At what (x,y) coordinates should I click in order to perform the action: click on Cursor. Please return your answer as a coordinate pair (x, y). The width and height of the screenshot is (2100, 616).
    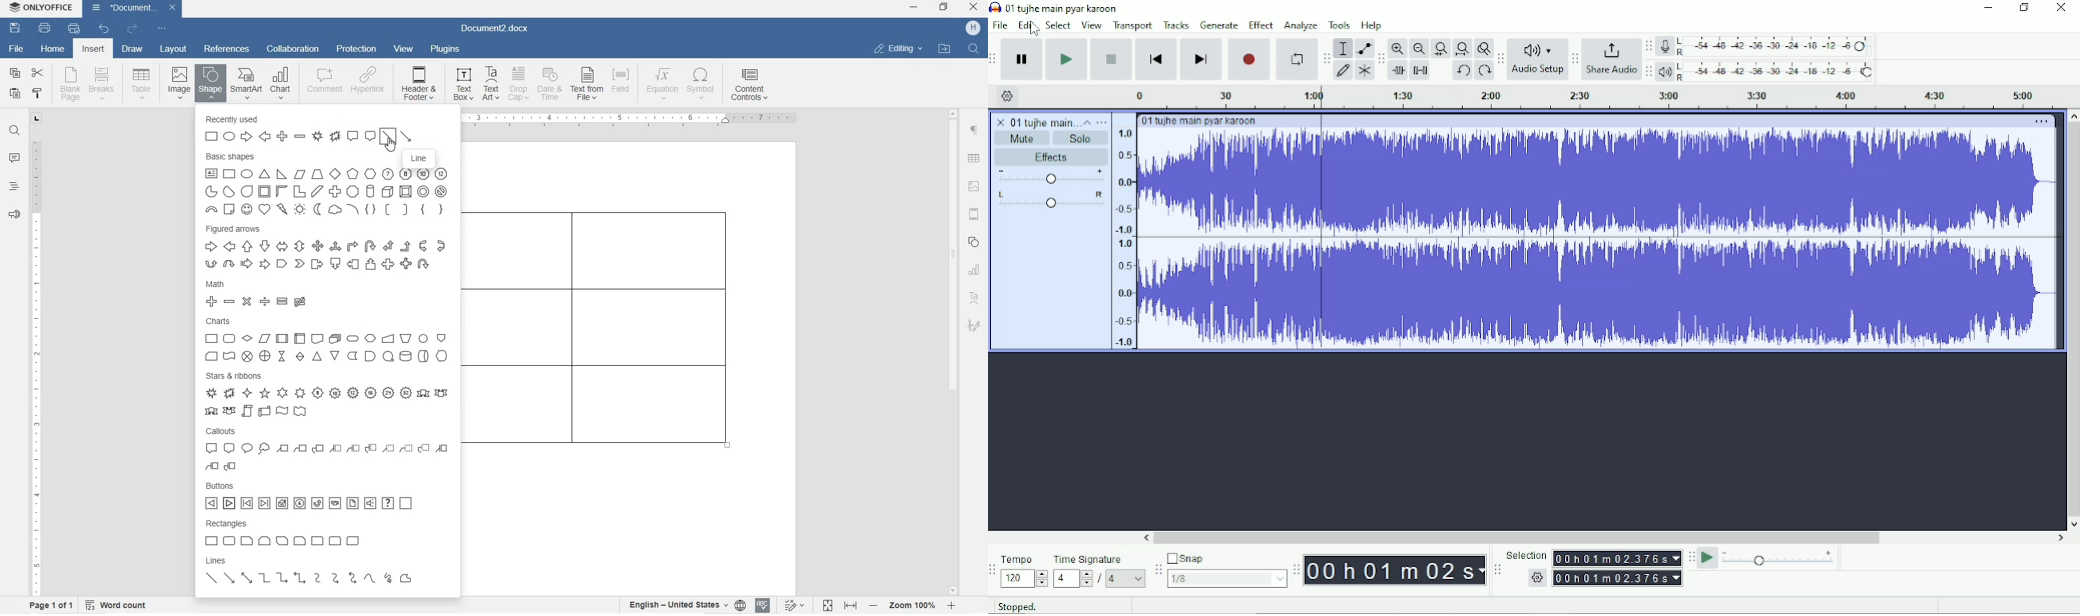
    Looking at the image, I should click on (1033, 29).